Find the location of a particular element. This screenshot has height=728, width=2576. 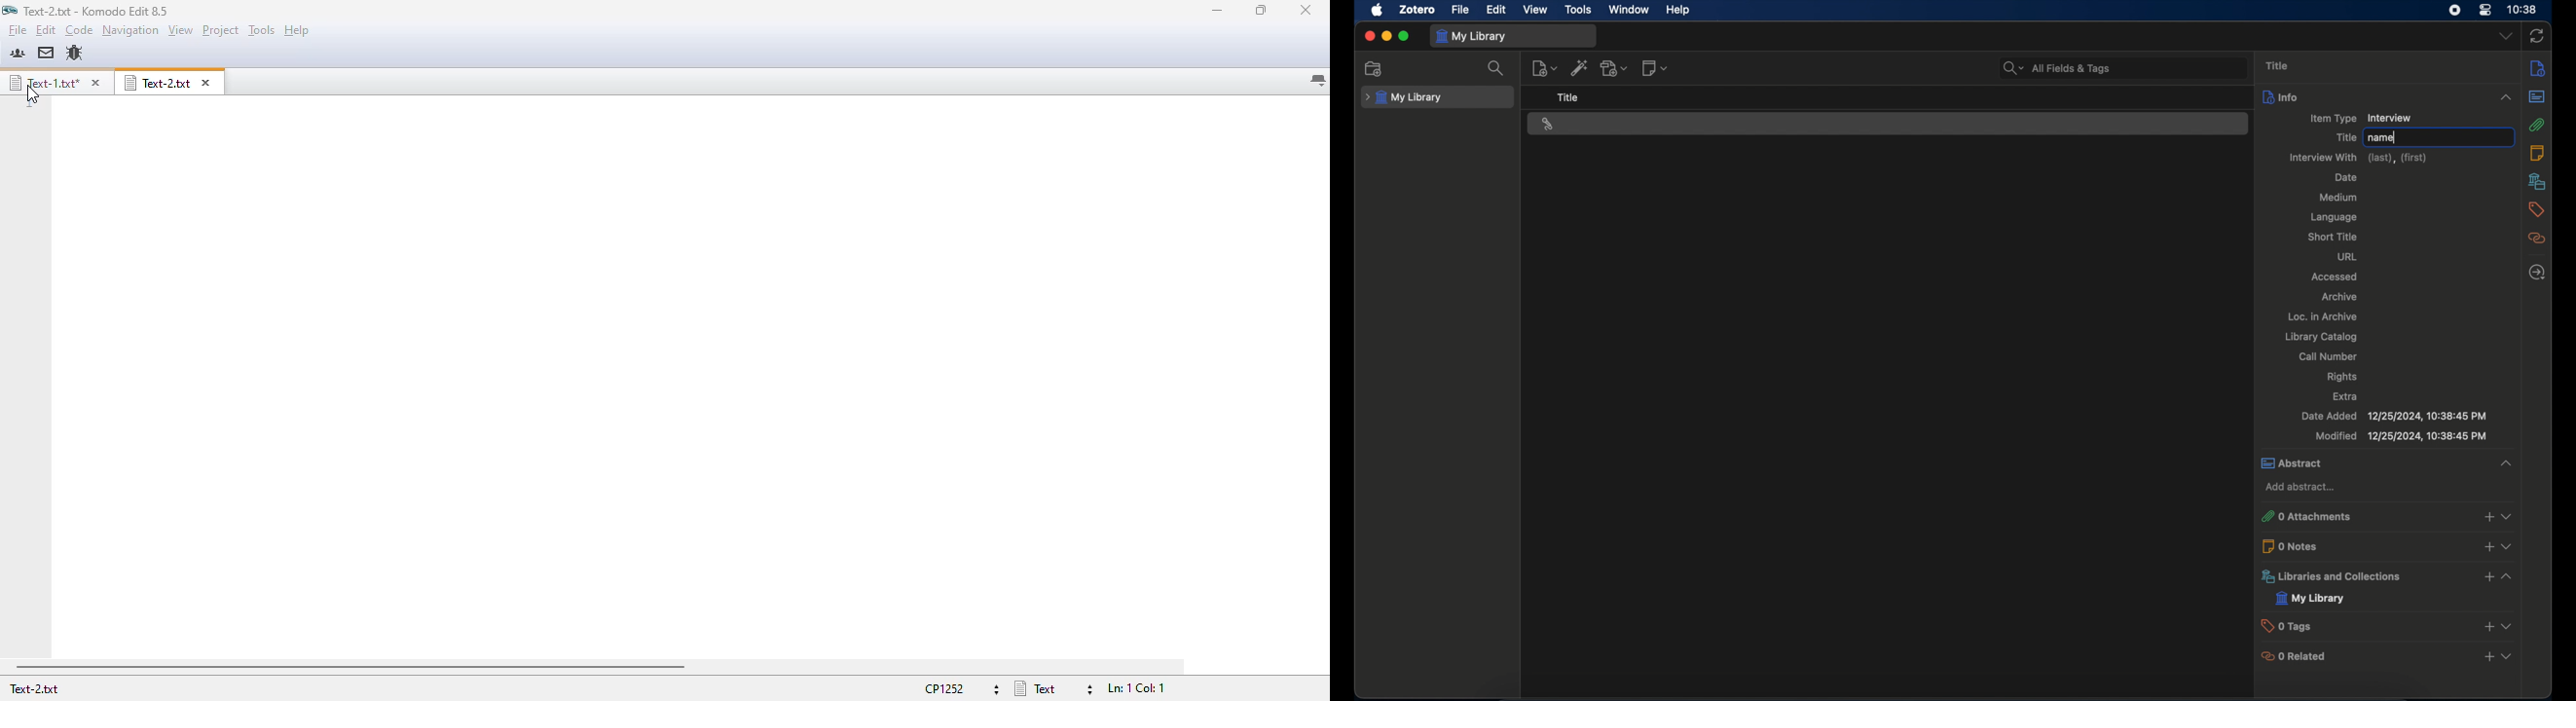

my library is located at coordinates (2311, 598).